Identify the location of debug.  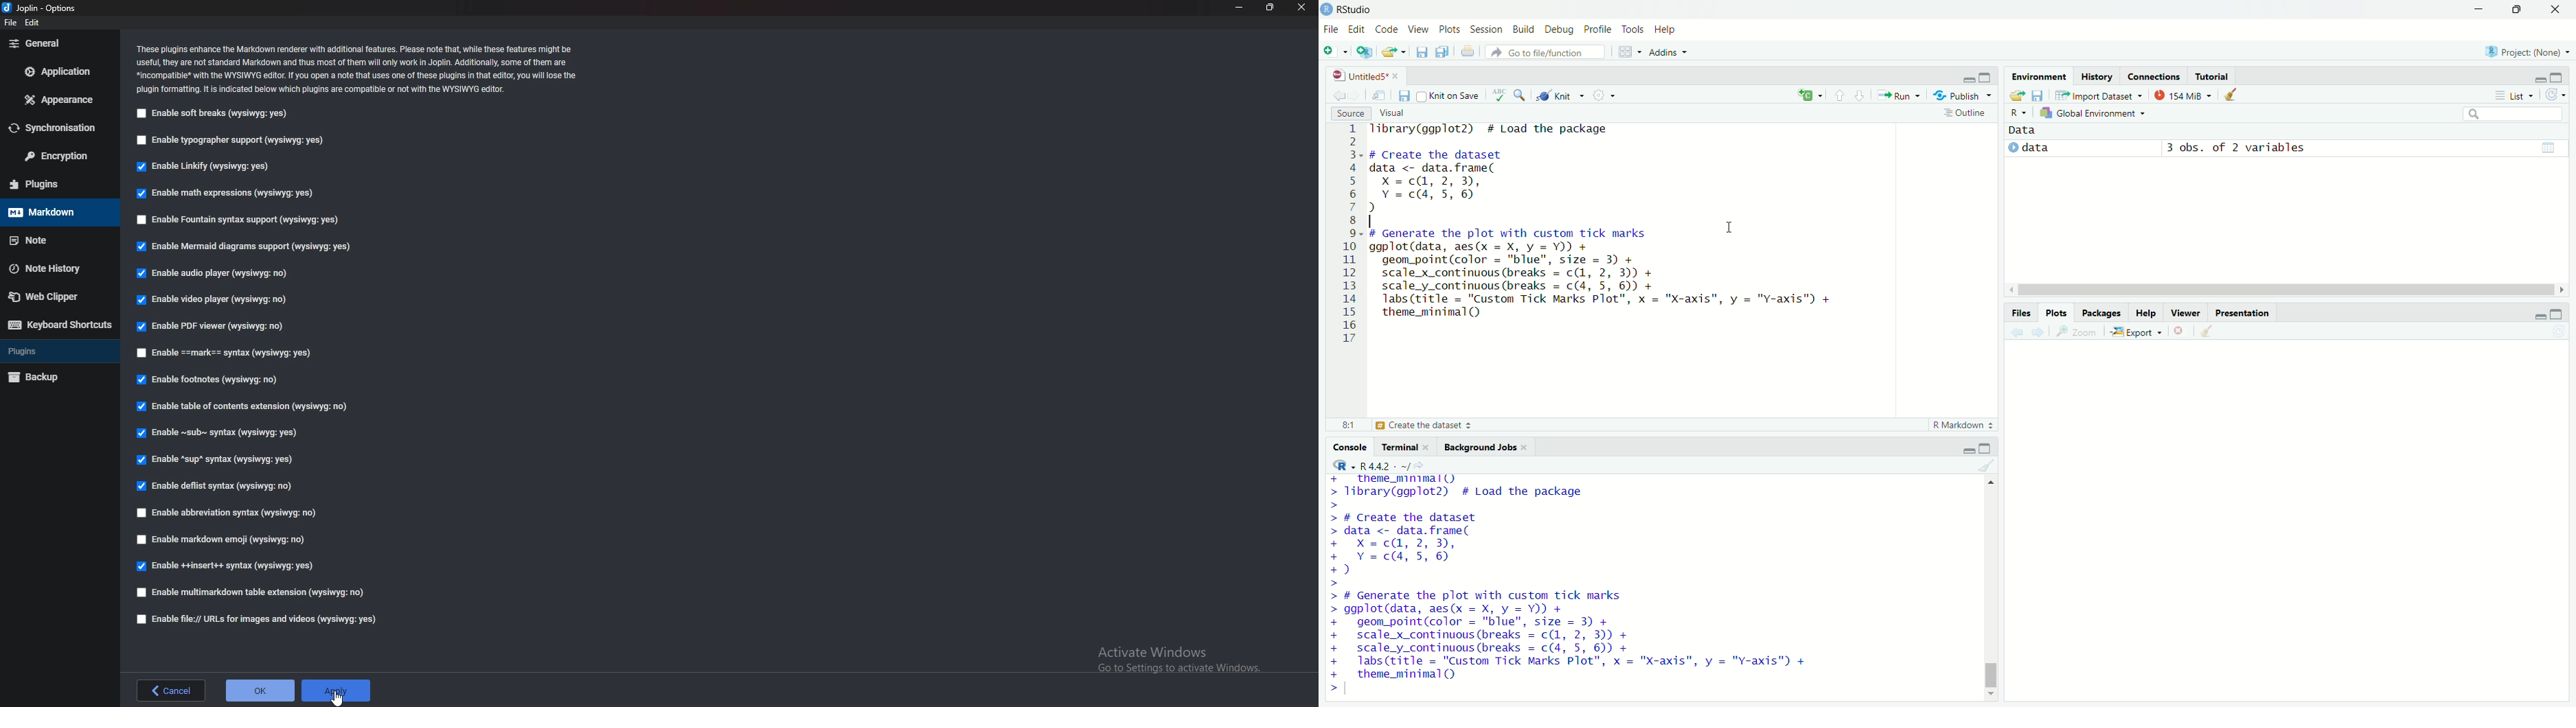
(1560, 29).